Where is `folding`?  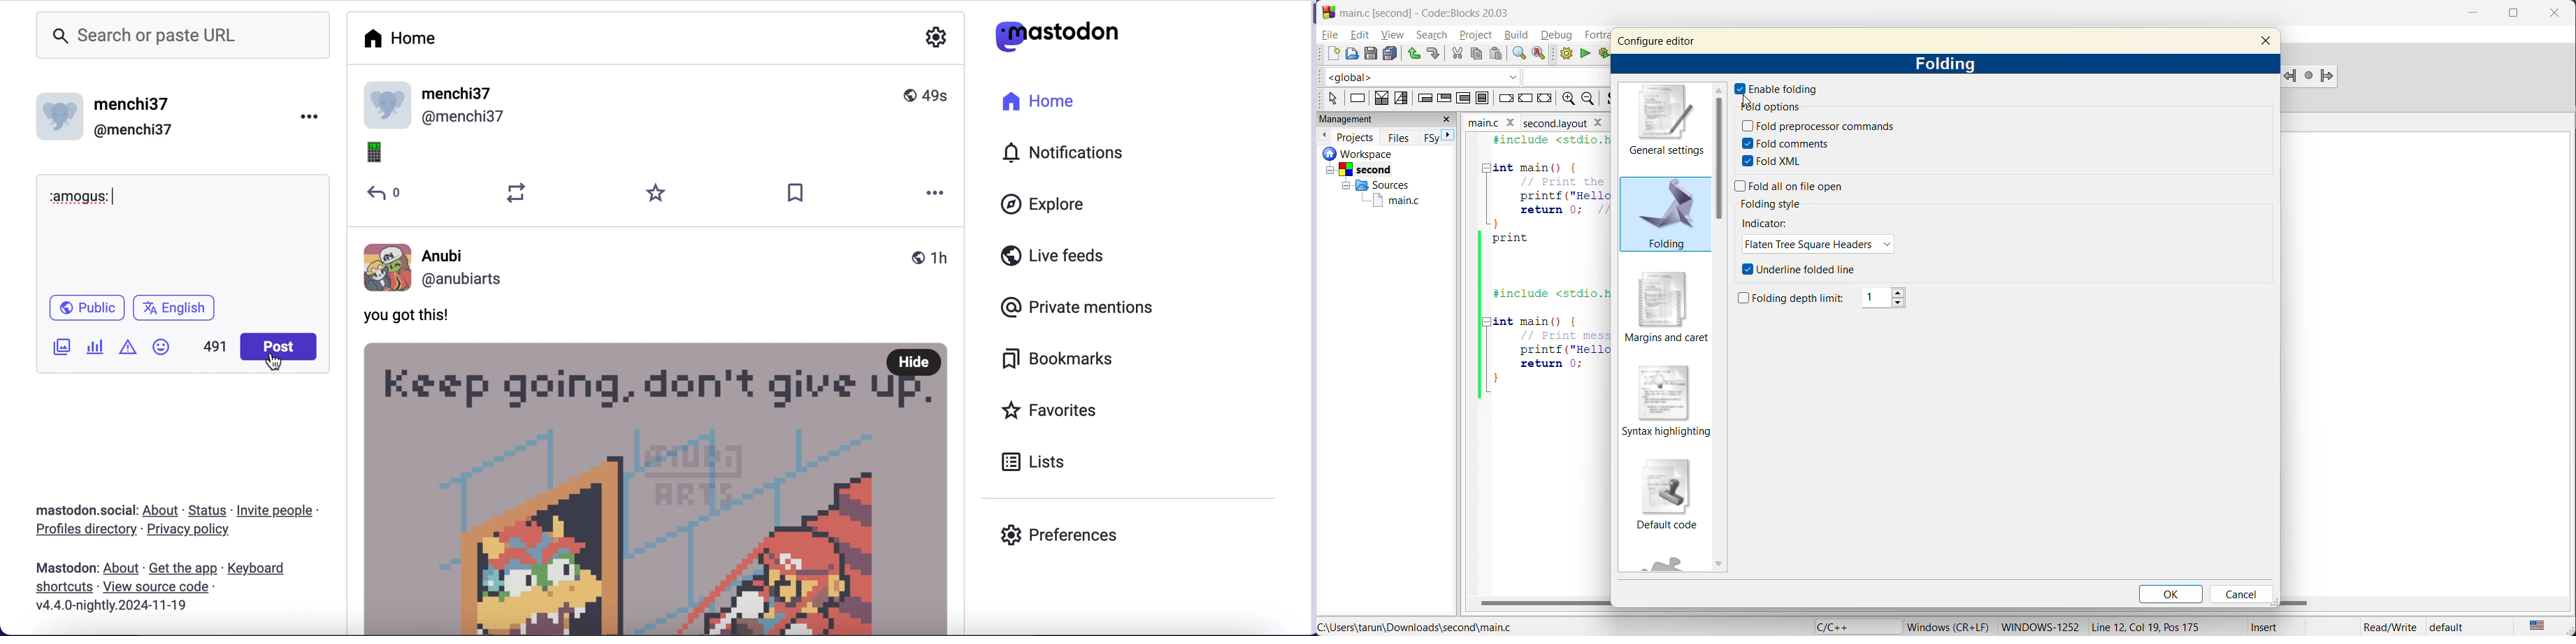 folding is located at coordinates (1662, 215).